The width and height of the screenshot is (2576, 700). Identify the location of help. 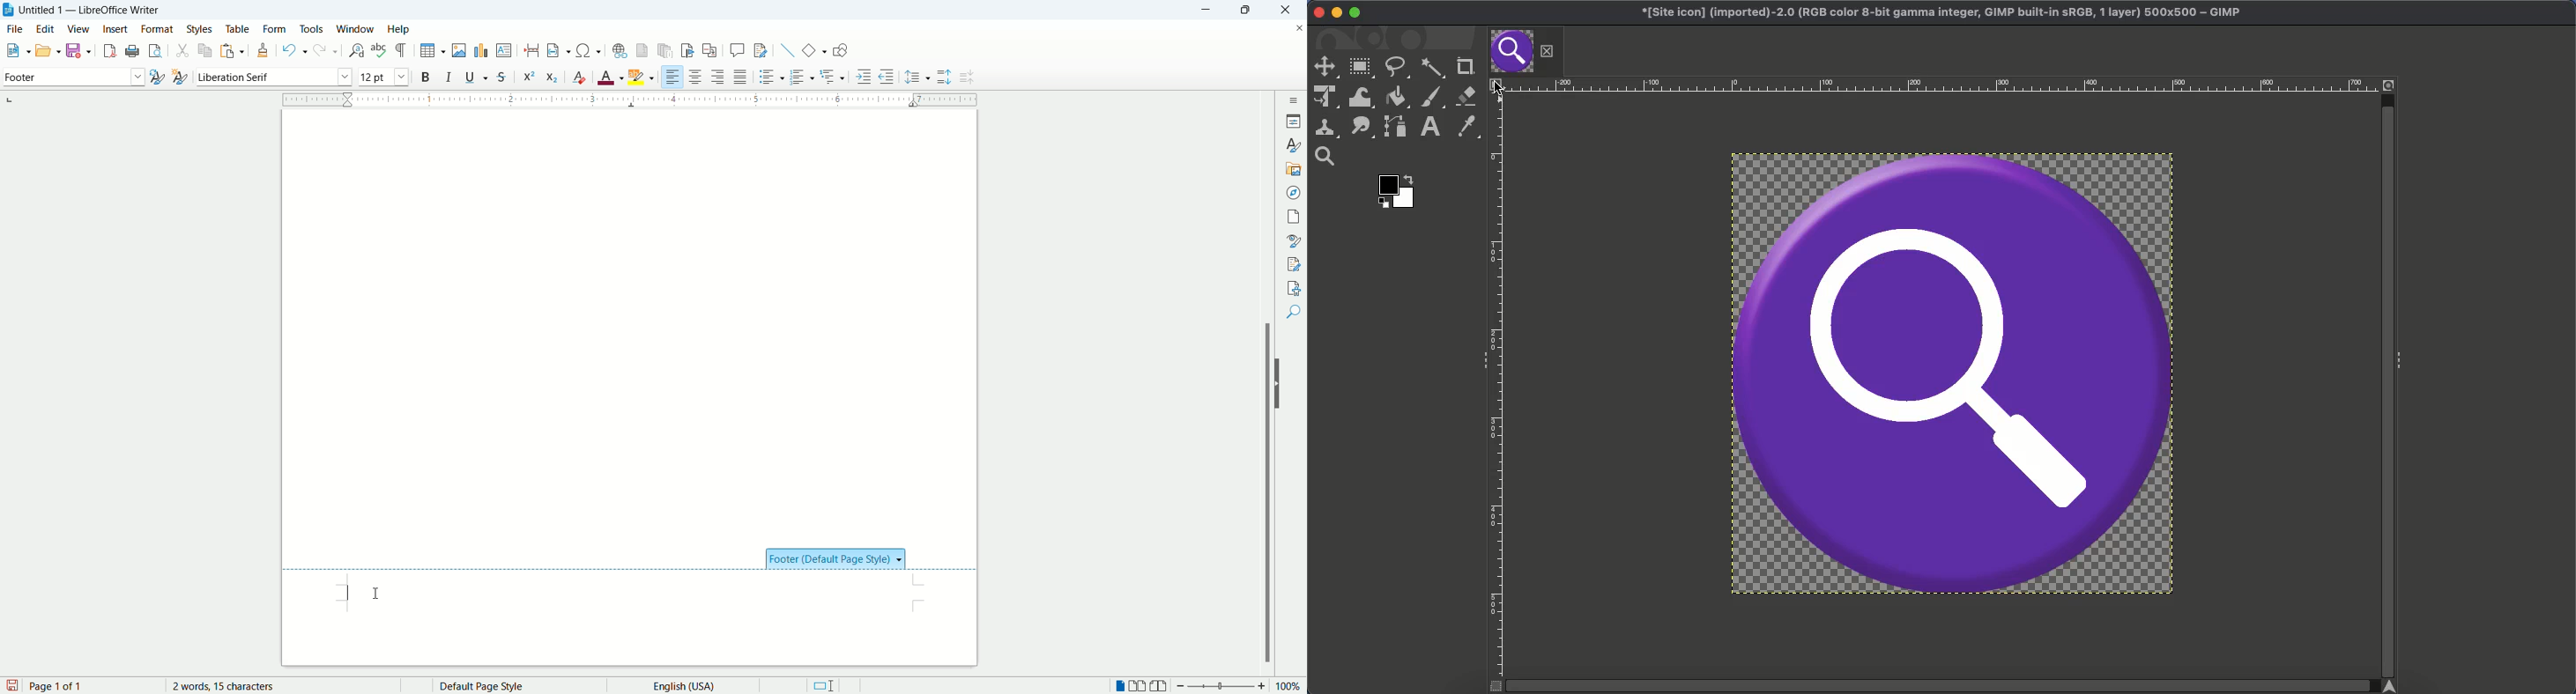
(398, 29).